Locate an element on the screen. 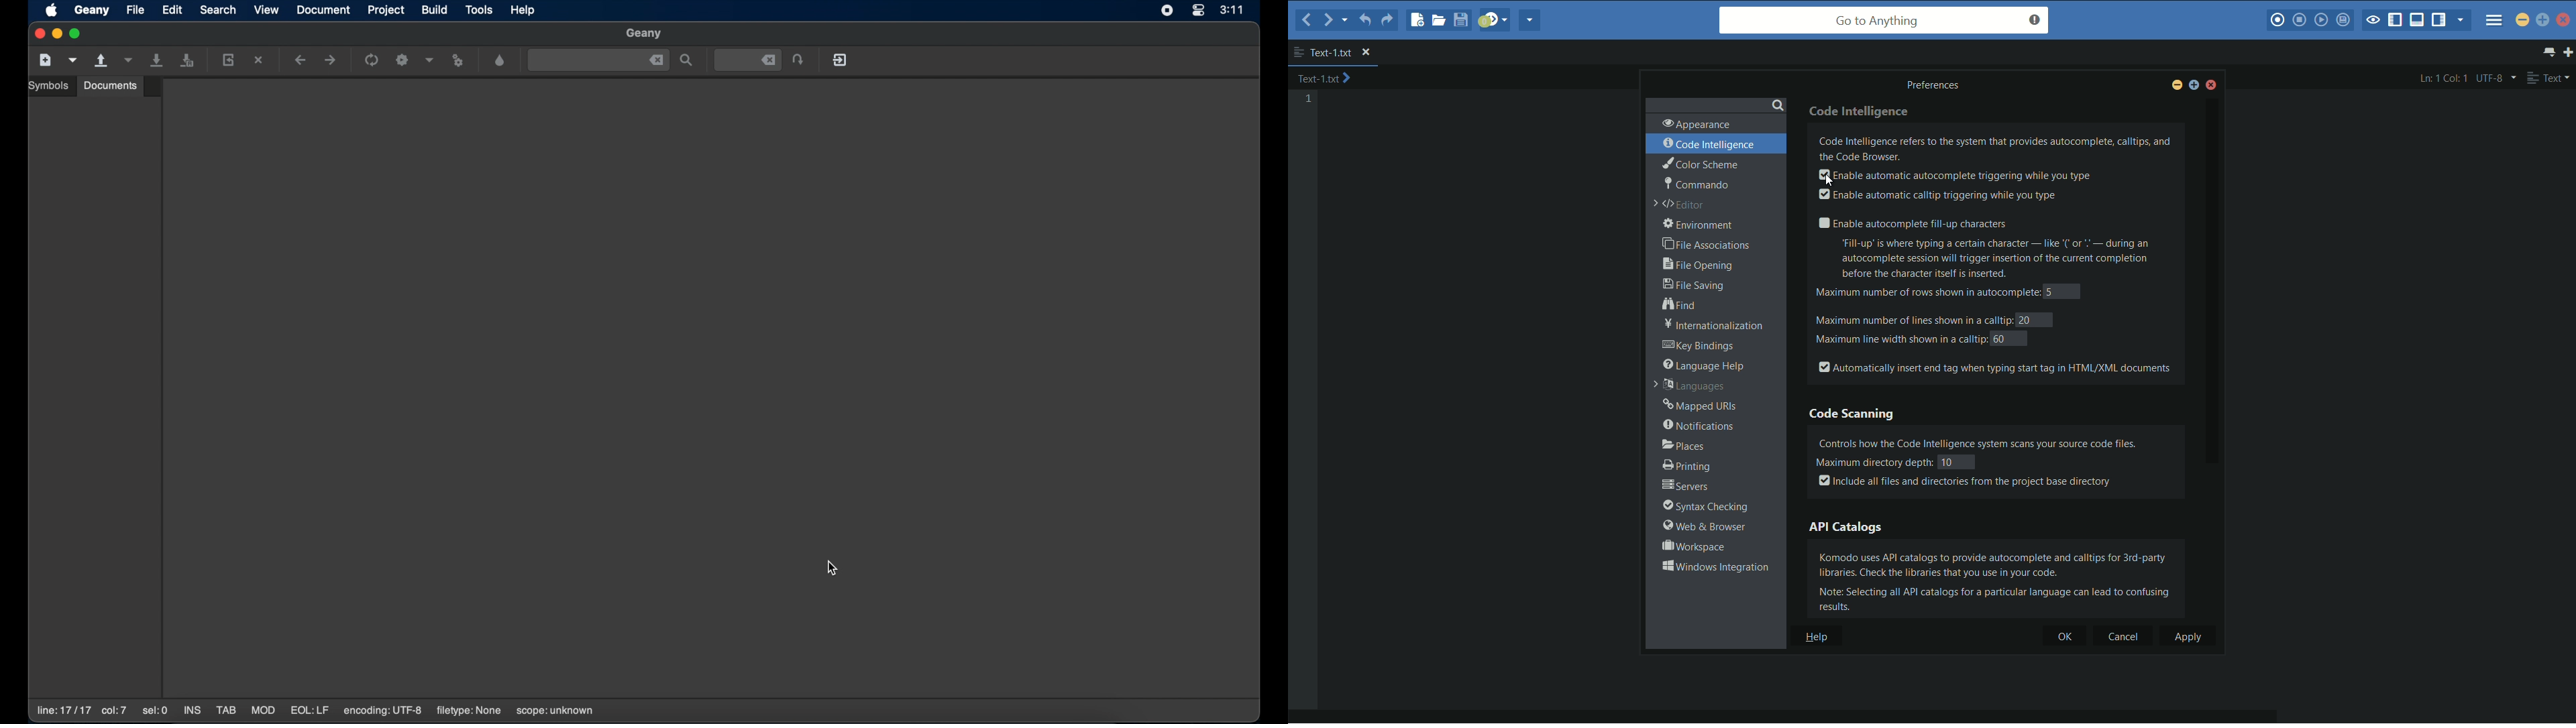 This screenshot has height=728, width=2576. open a color chooser dialogue is located at coordinates (500, 61).